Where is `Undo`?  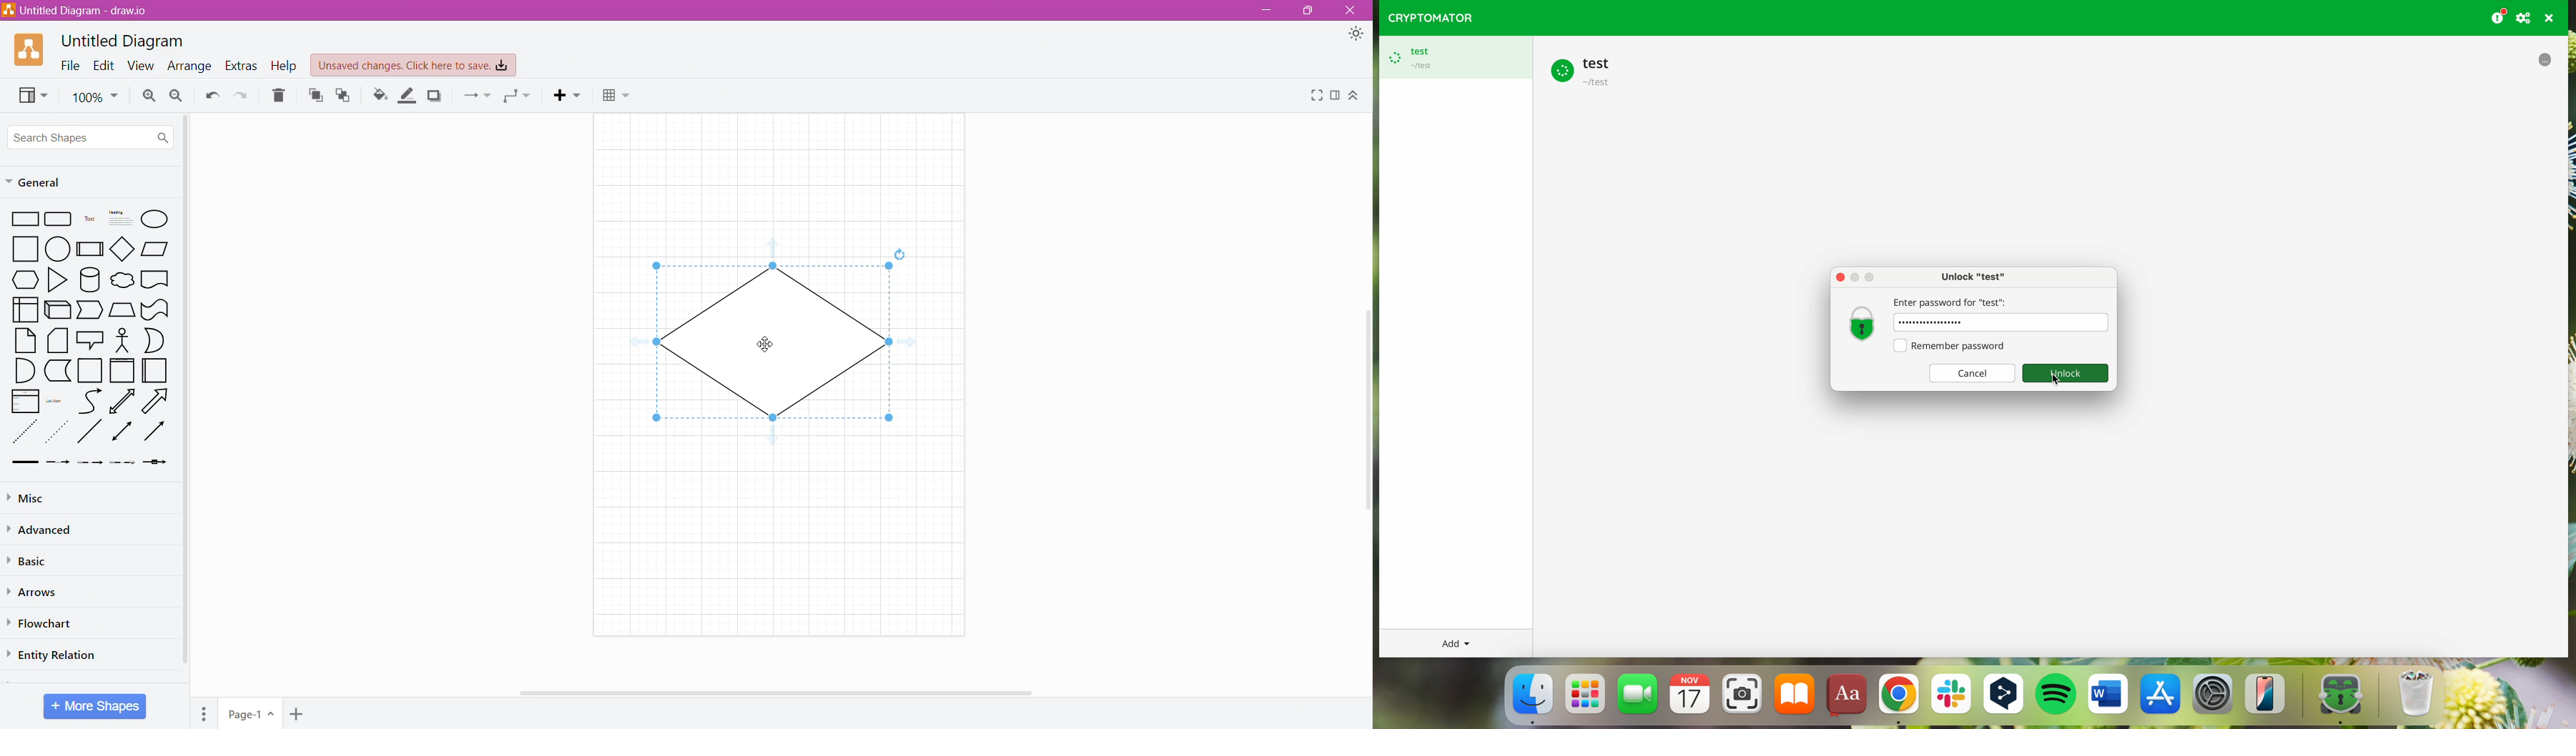 Undo is located at coordinates (212, 96).